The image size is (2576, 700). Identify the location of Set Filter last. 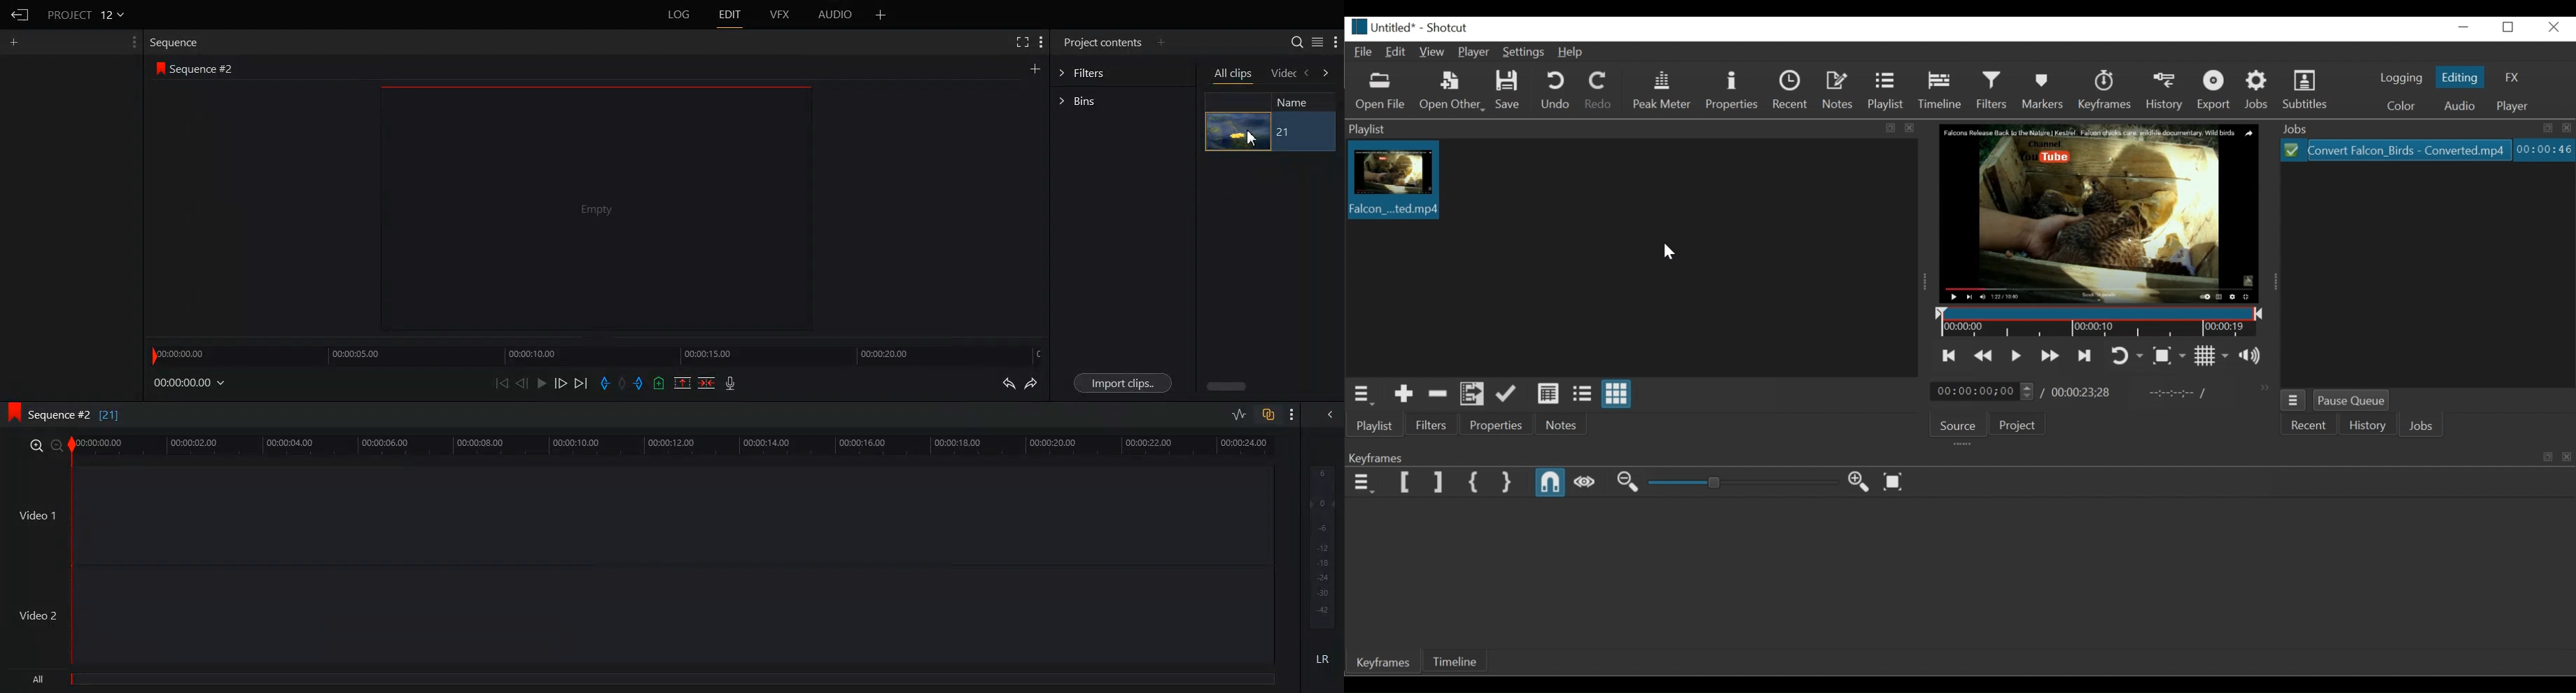
(1438, 483).